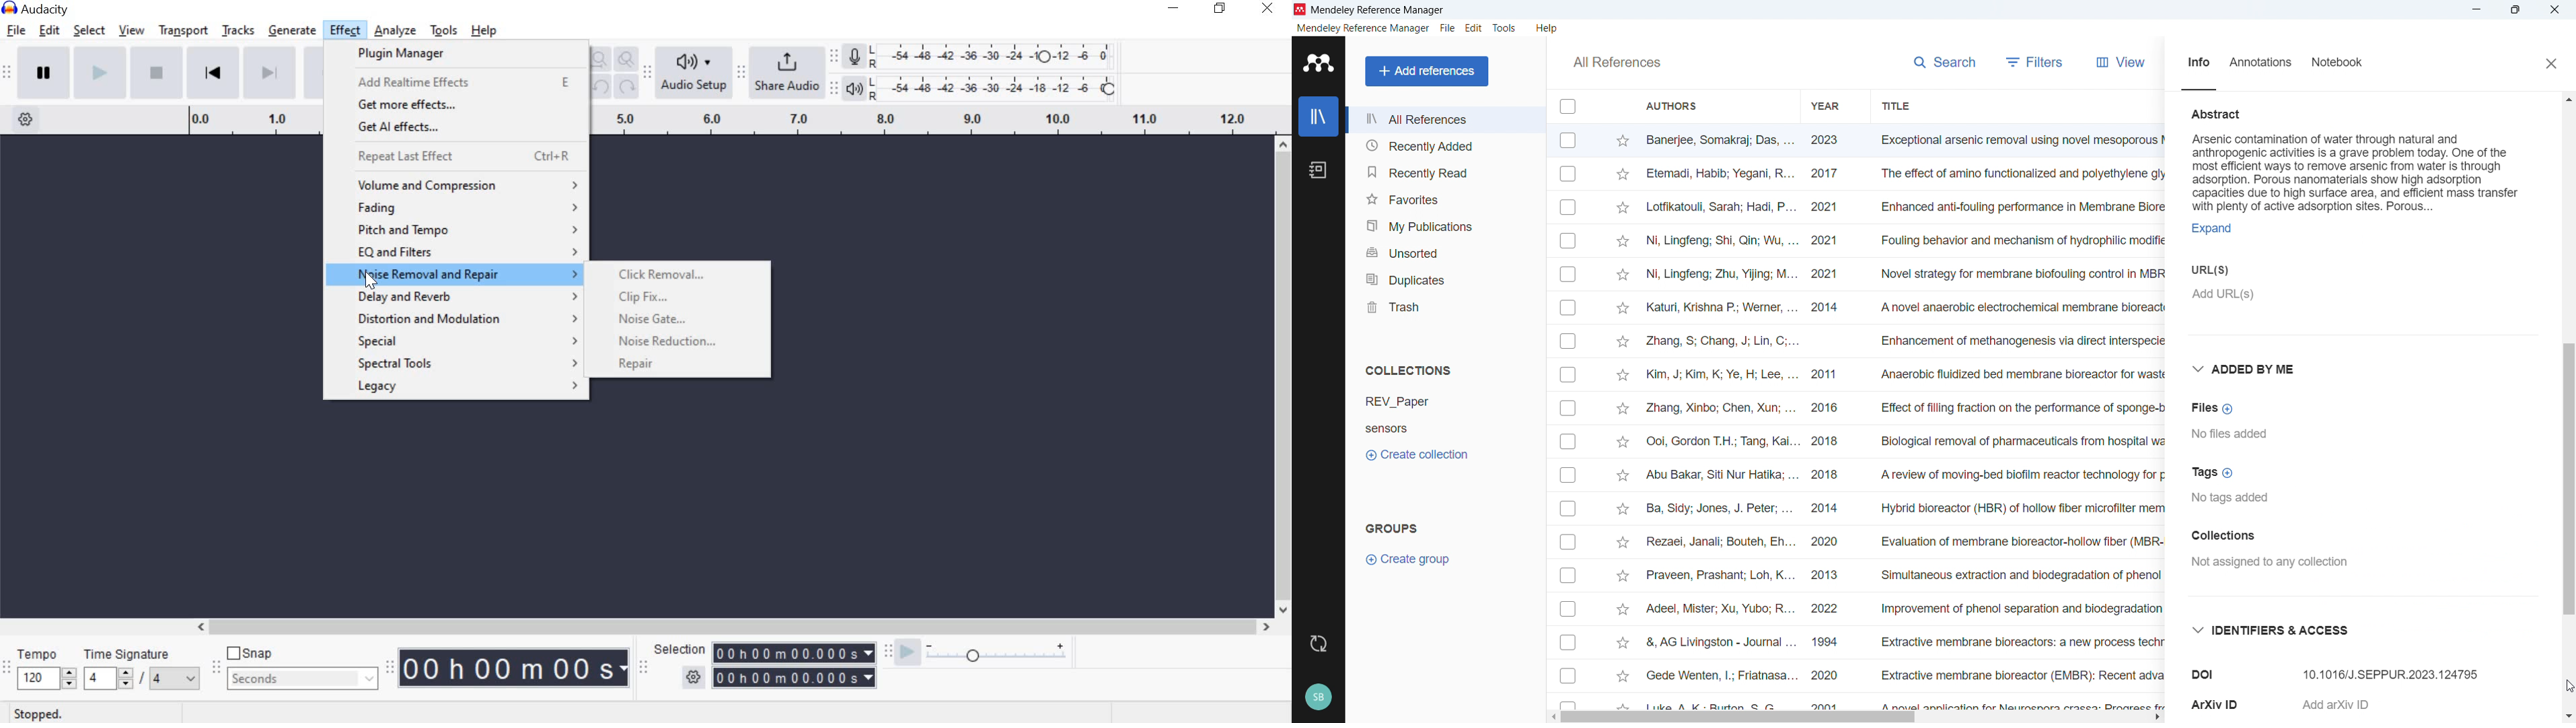 The height and width of the screenshot is (728, 2576). What do you see at coordinates (1569, 140) in the screenshot?
I see `Click to select individual Entry ` at bounding box center [1569, 140].